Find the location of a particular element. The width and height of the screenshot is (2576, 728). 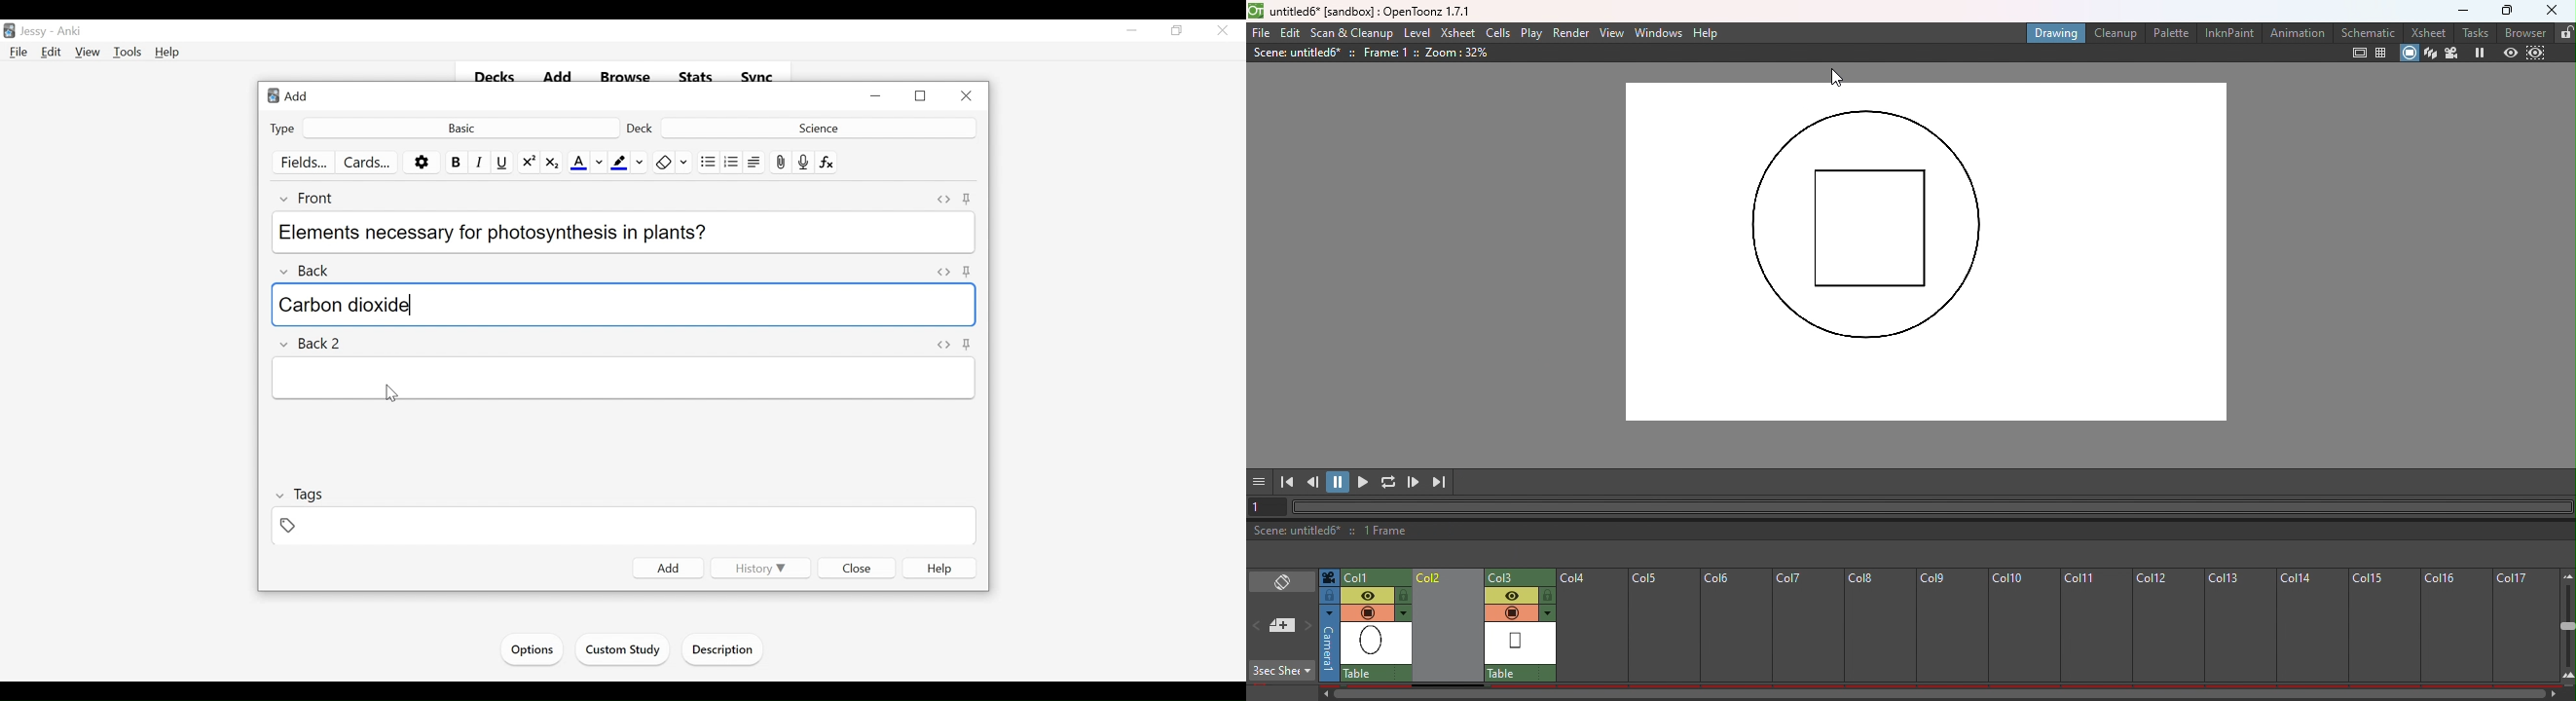

Superscript is located at coordinates (529, 163).